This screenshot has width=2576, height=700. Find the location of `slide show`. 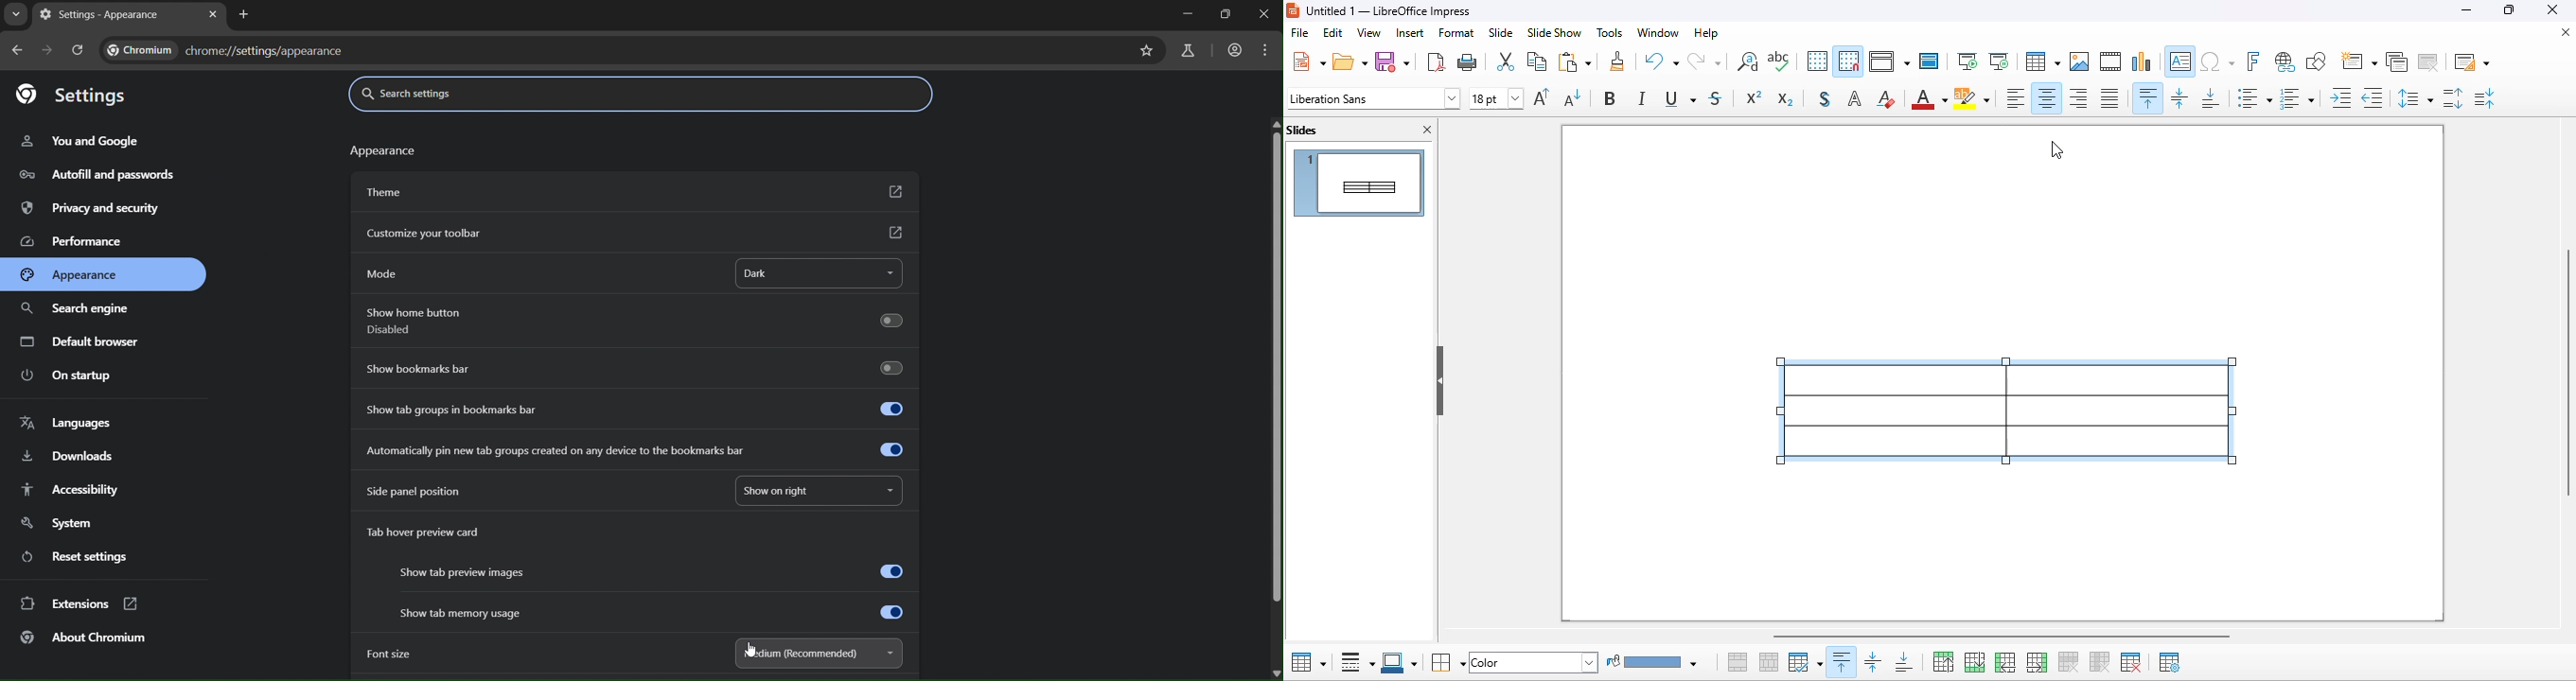

slide show is located at coordinates (1554, 33).